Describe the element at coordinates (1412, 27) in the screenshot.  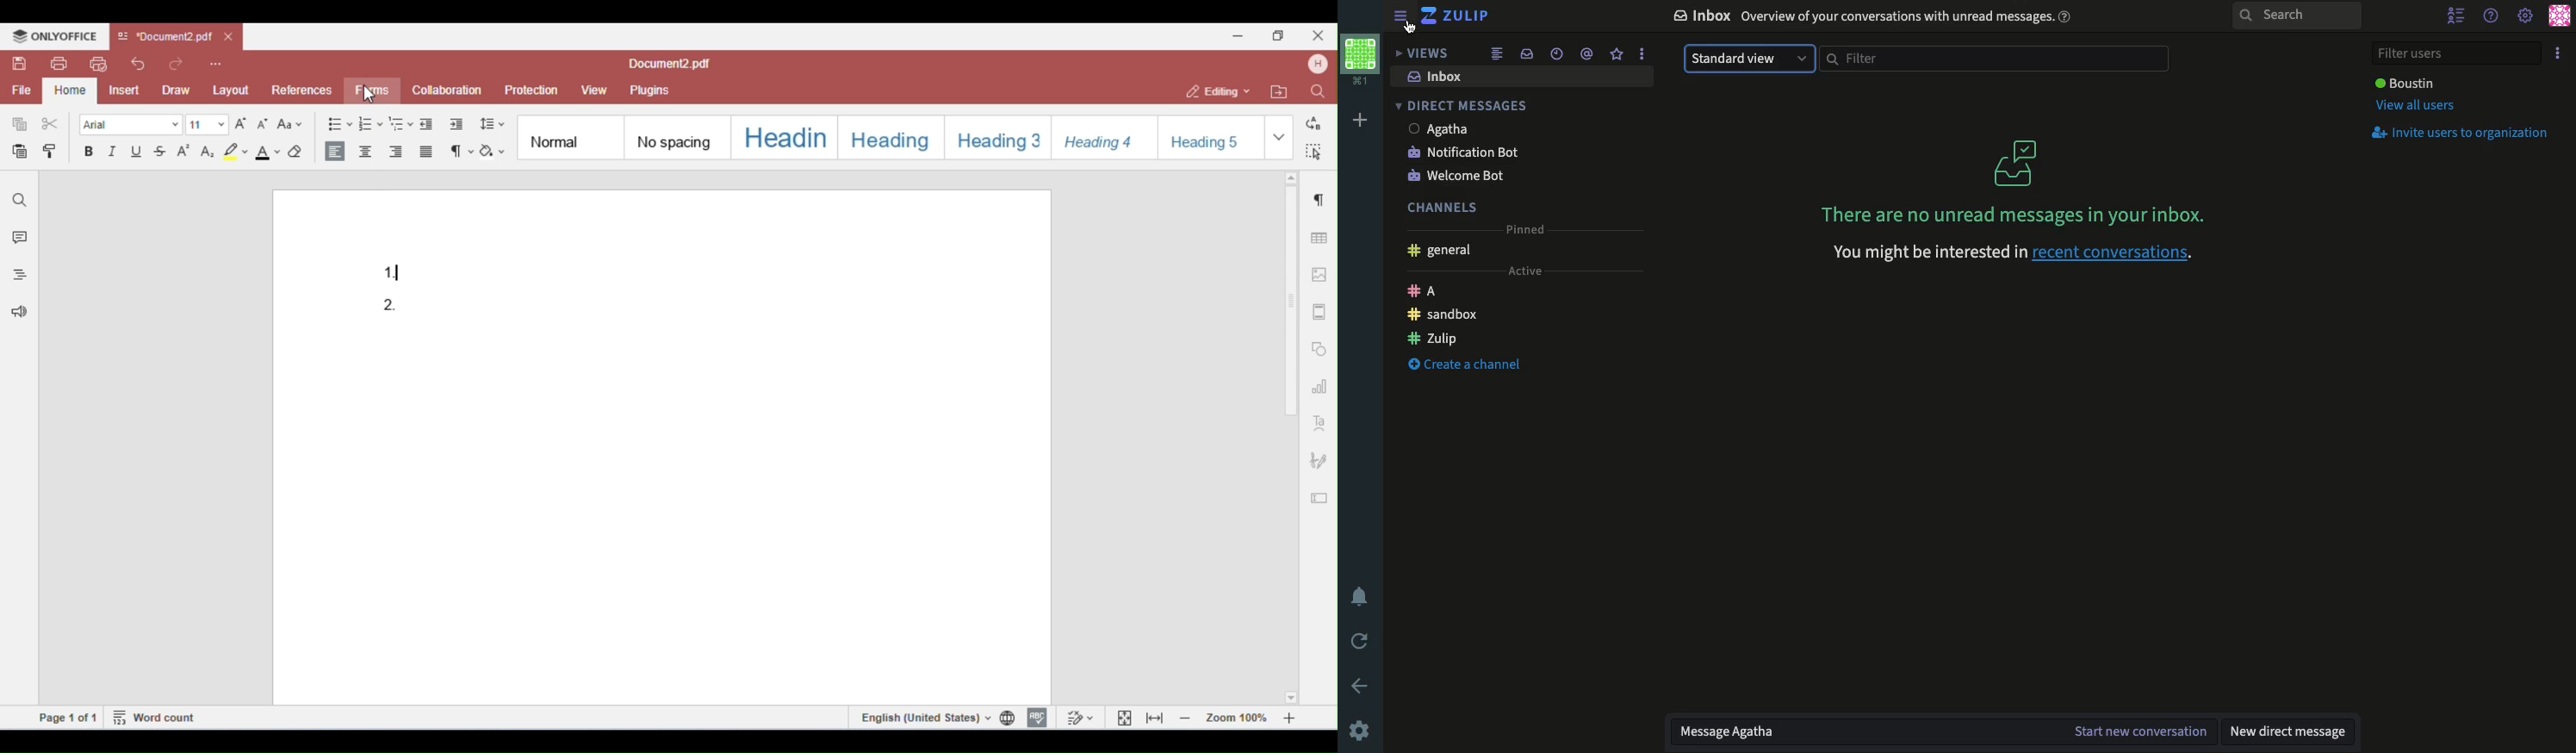
I see `Mouse Cursor` at that location.